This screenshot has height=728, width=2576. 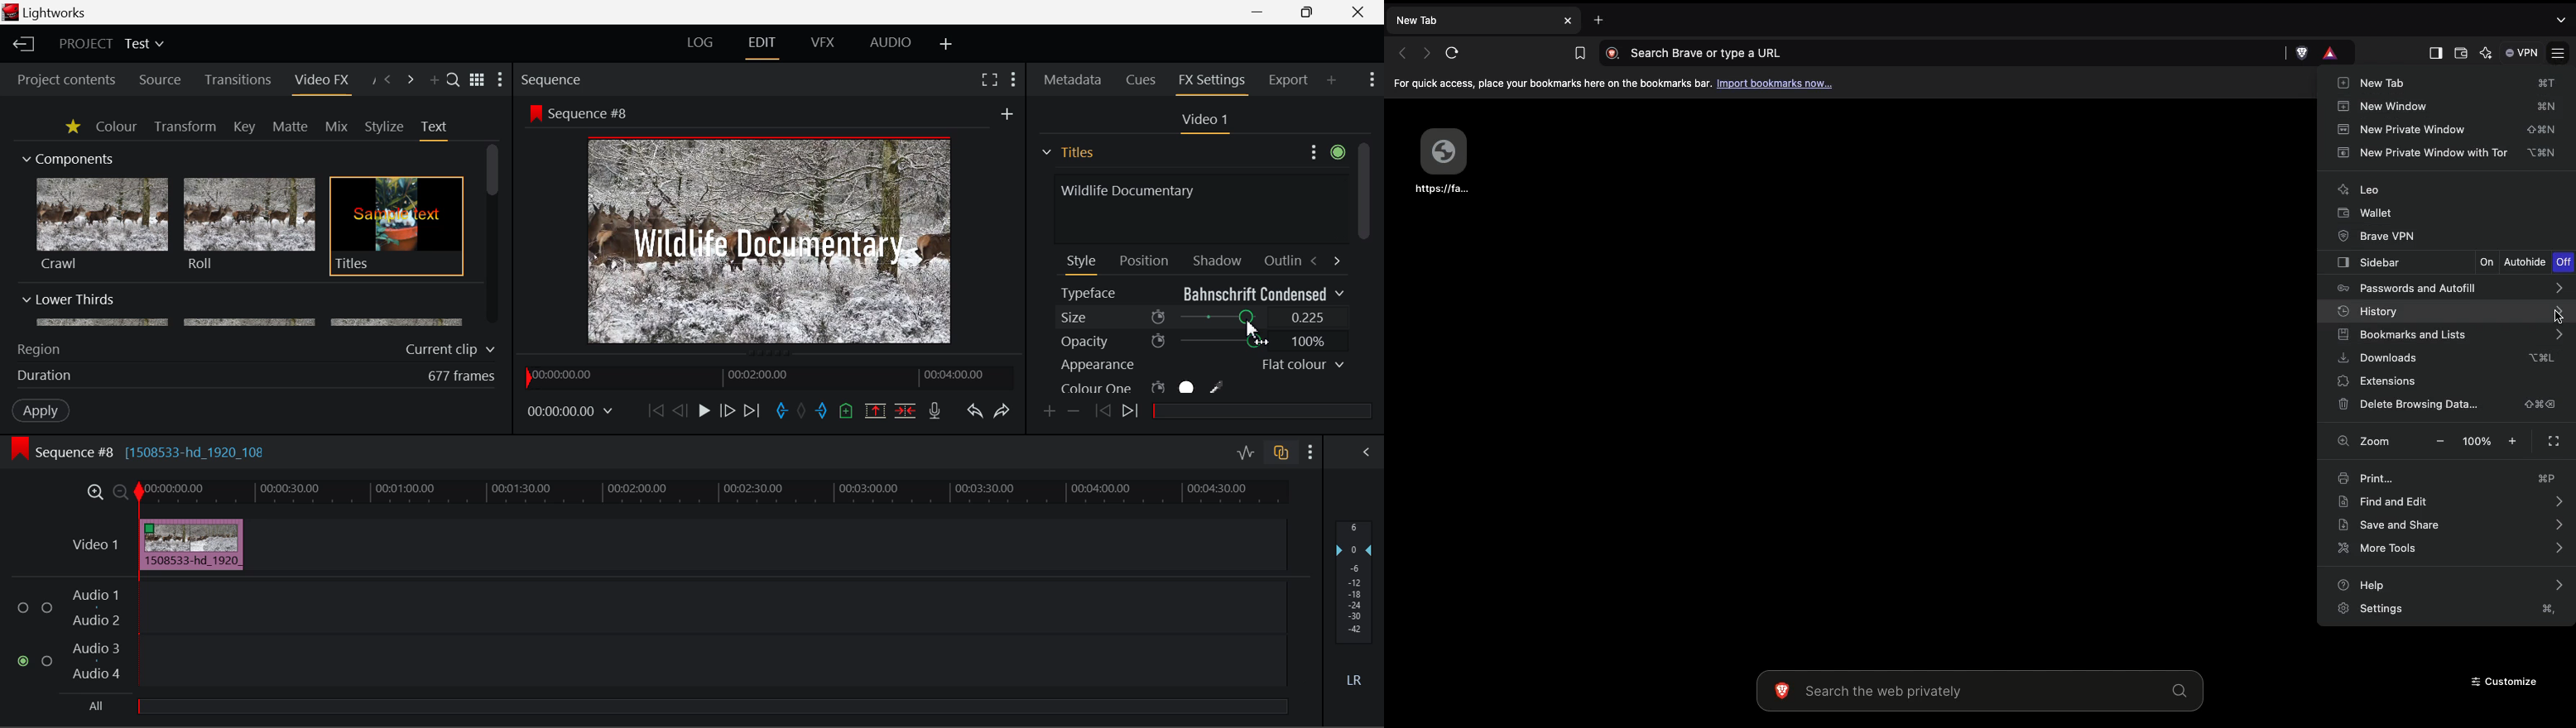 I want to click on Sequence, so click(x=550, y=79).